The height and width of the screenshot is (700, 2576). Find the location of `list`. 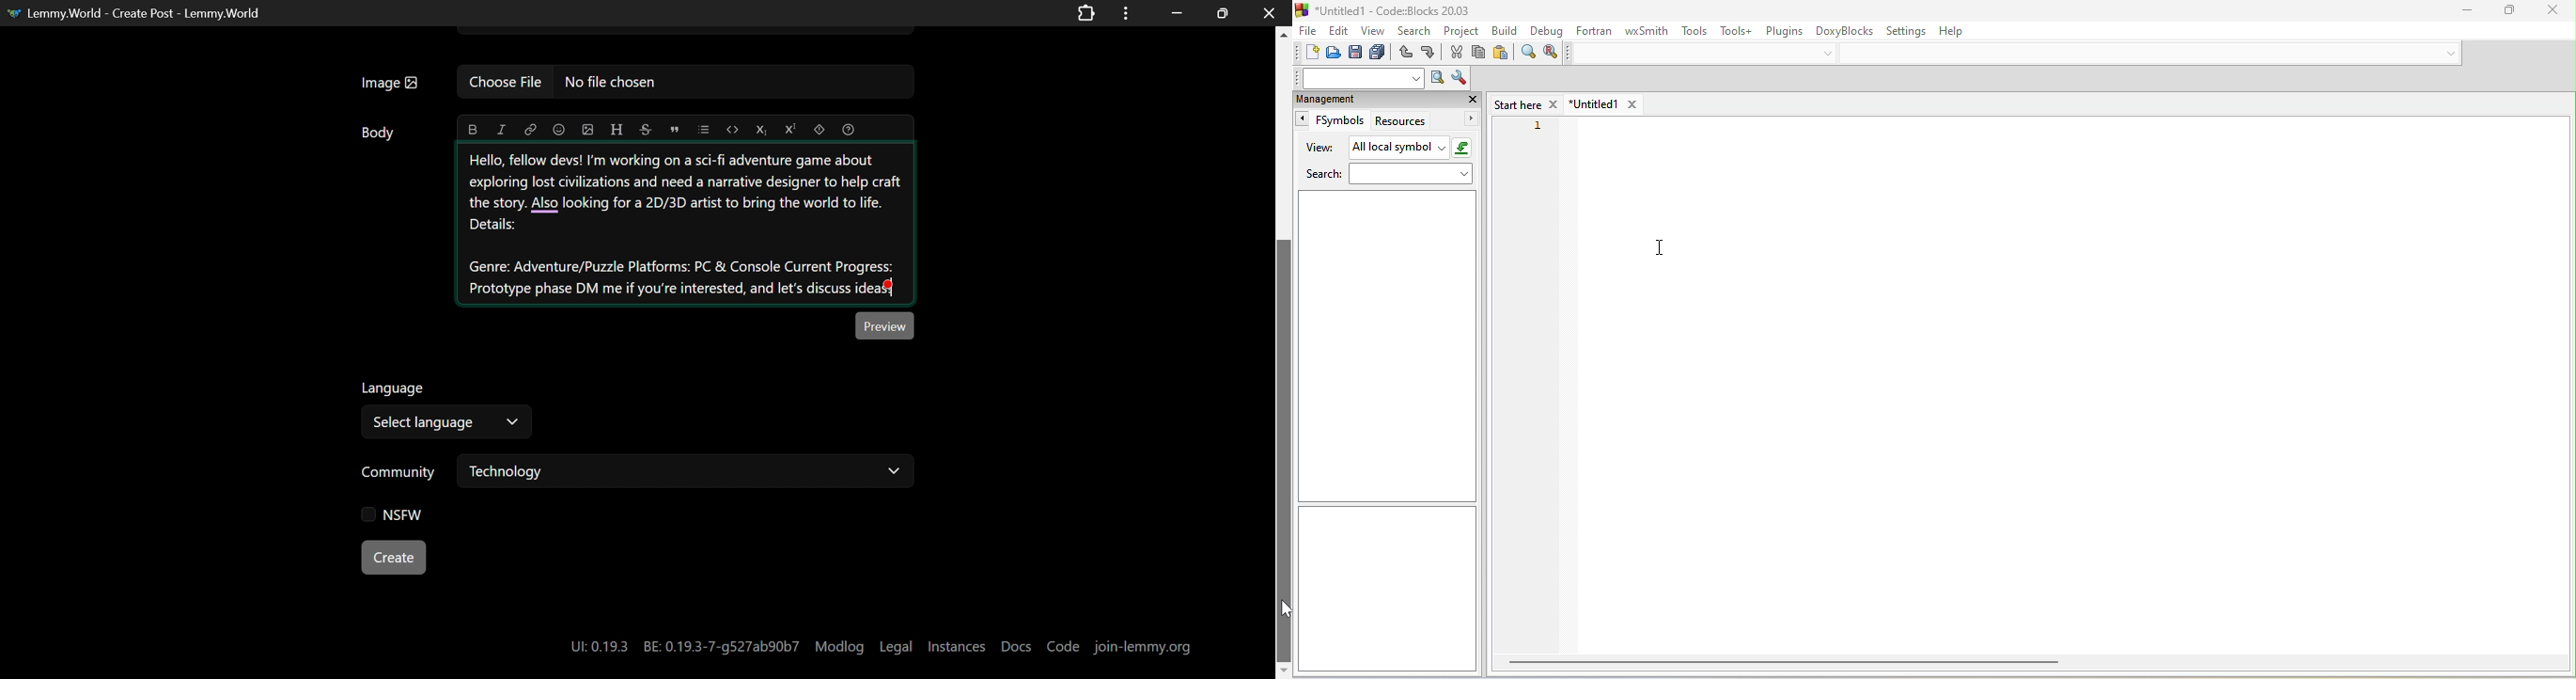

list is located at coordinates (705, 129).